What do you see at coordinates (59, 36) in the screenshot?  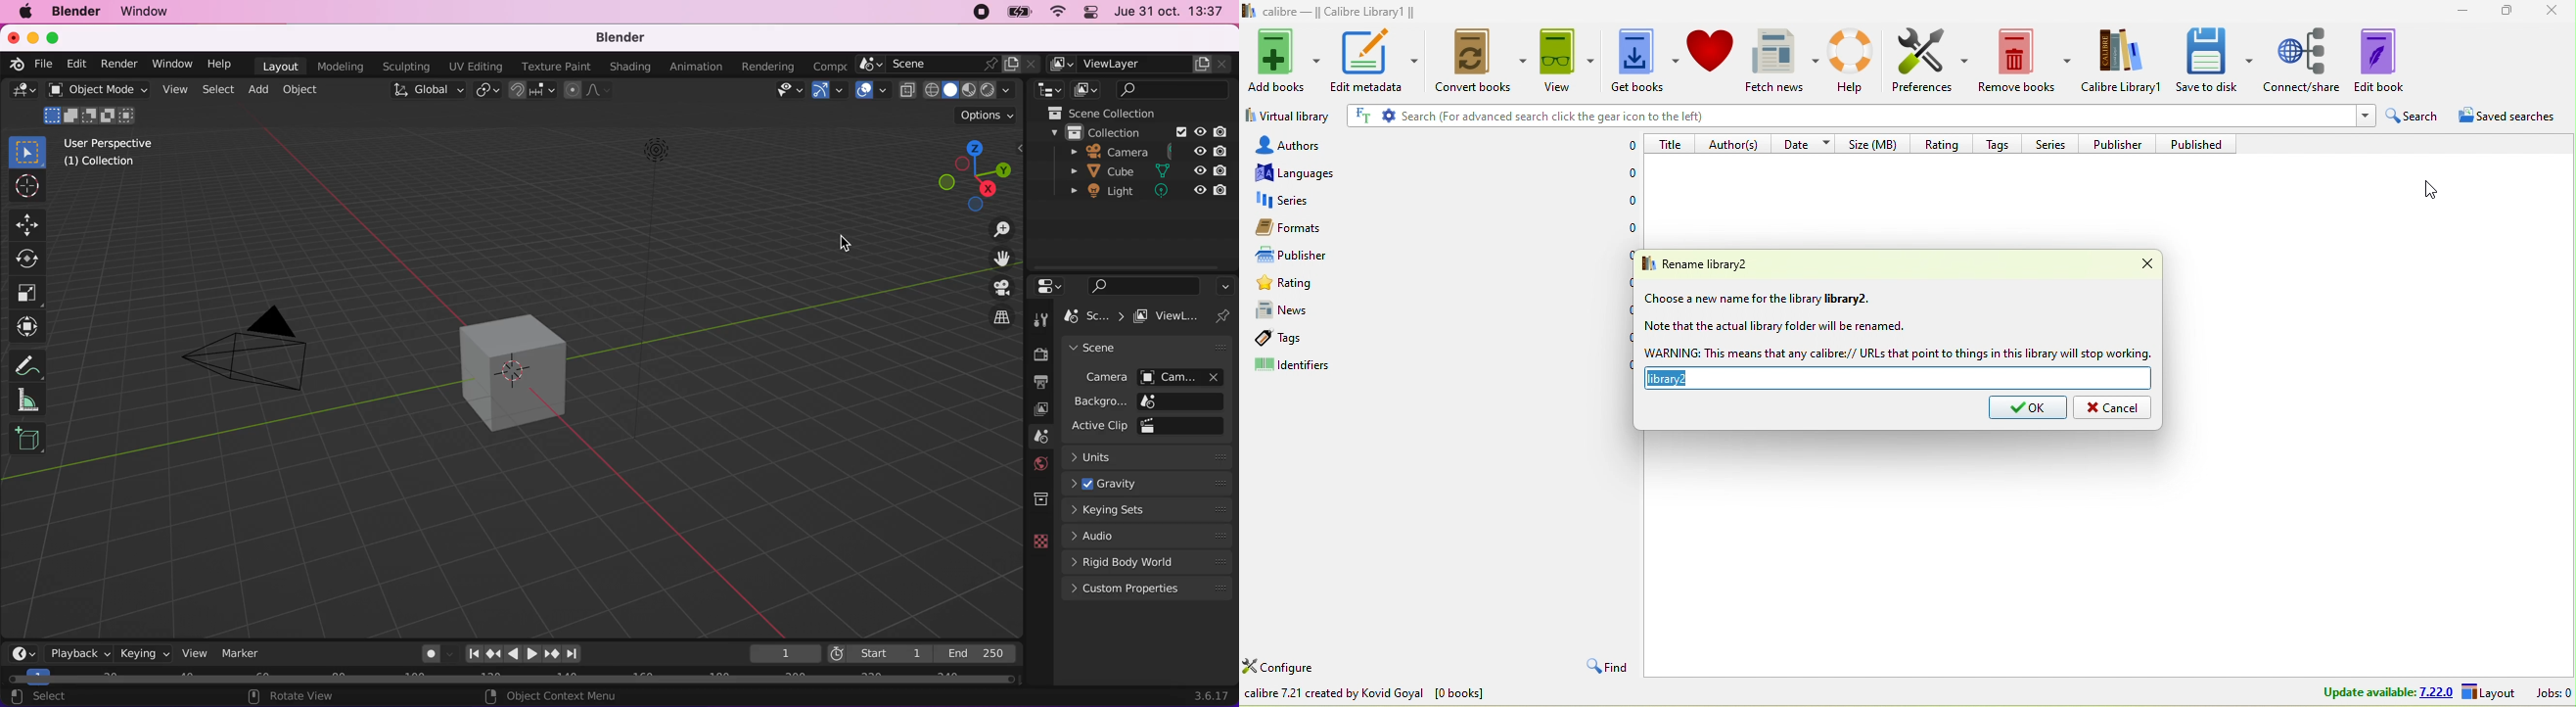 I see `maximize` at bounding box center [59, 36].